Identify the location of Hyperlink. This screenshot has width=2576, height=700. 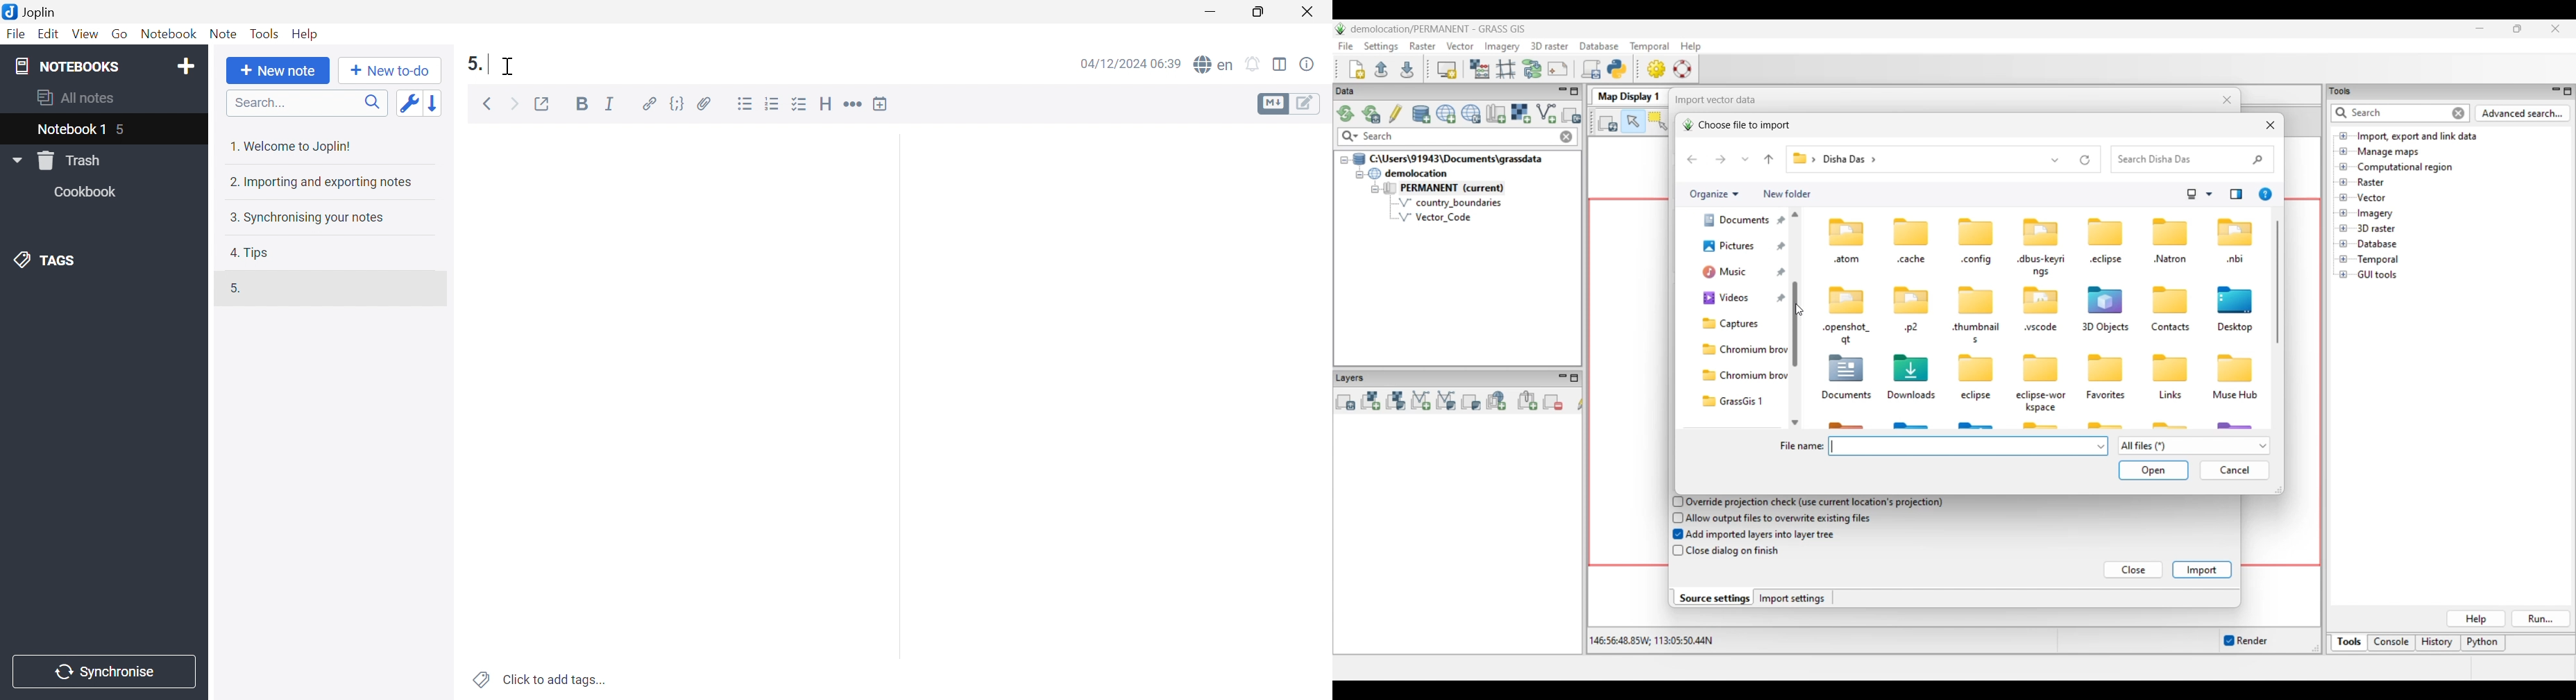
(648, 103).